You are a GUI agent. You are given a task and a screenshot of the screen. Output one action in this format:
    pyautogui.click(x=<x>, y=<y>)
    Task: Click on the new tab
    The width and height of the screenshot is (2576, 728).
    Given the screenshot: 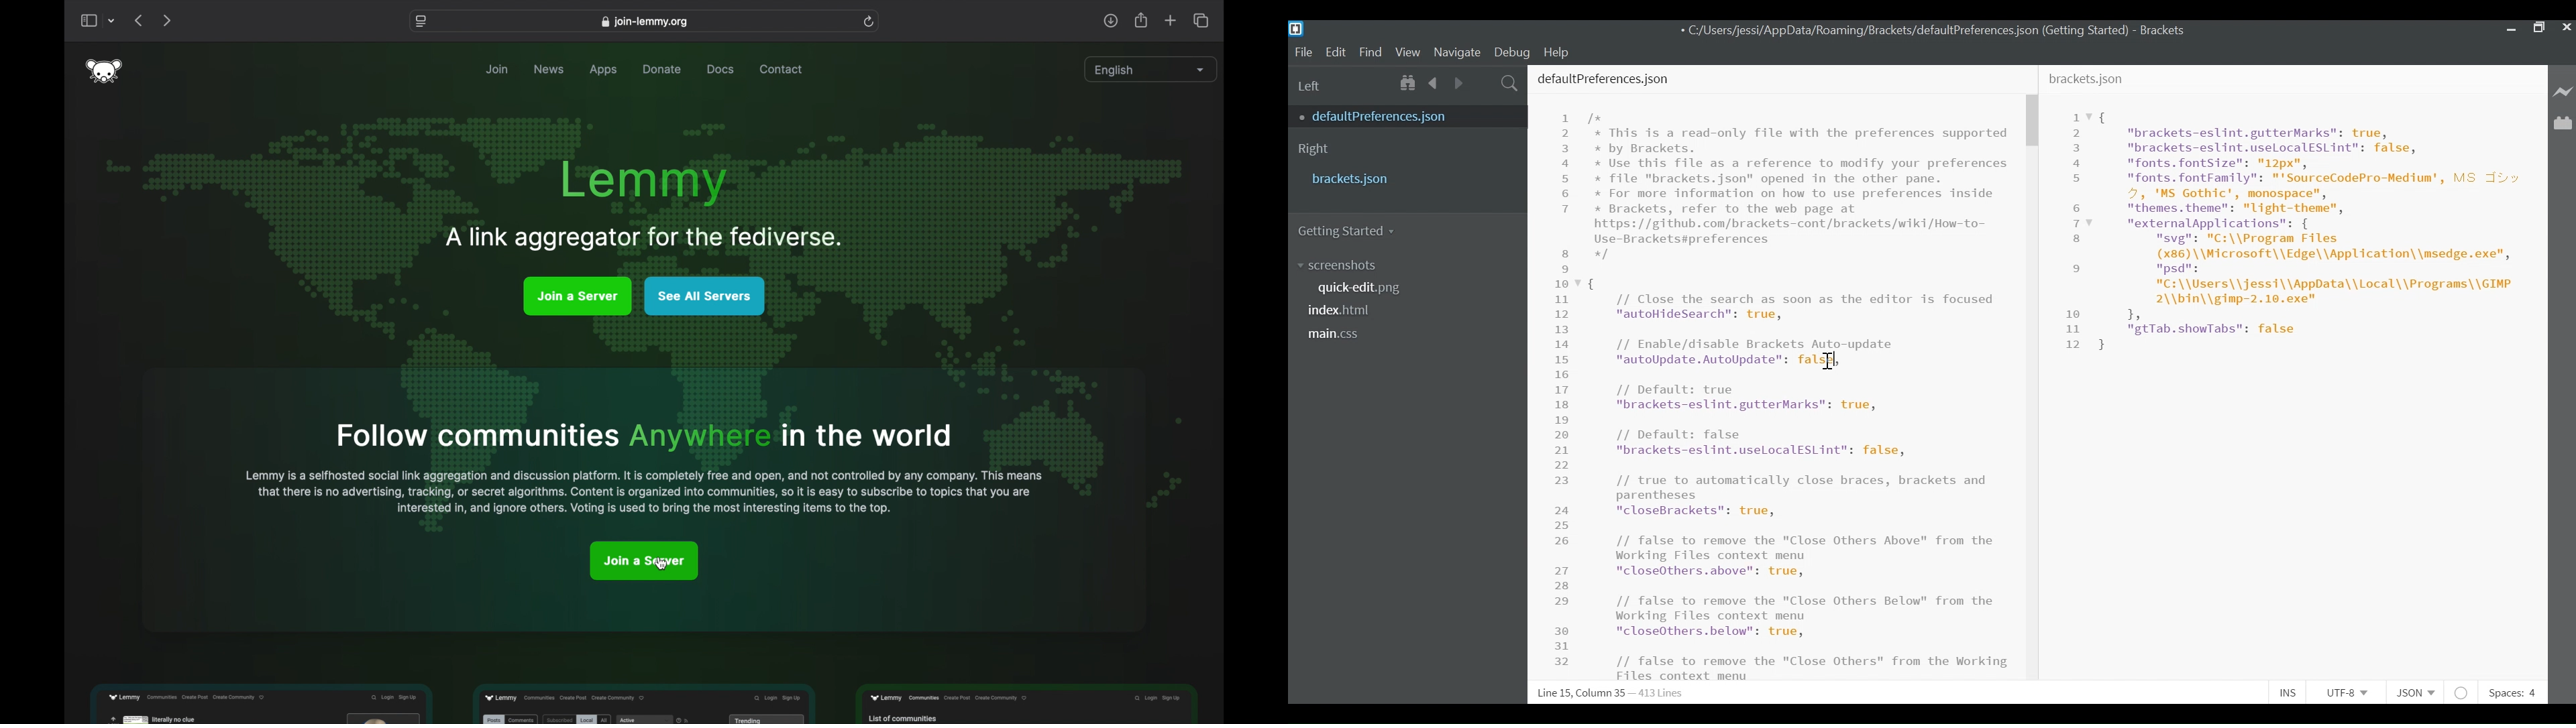 What is the action you would take?
    pyautogui.click(x=1171, y=20)
    